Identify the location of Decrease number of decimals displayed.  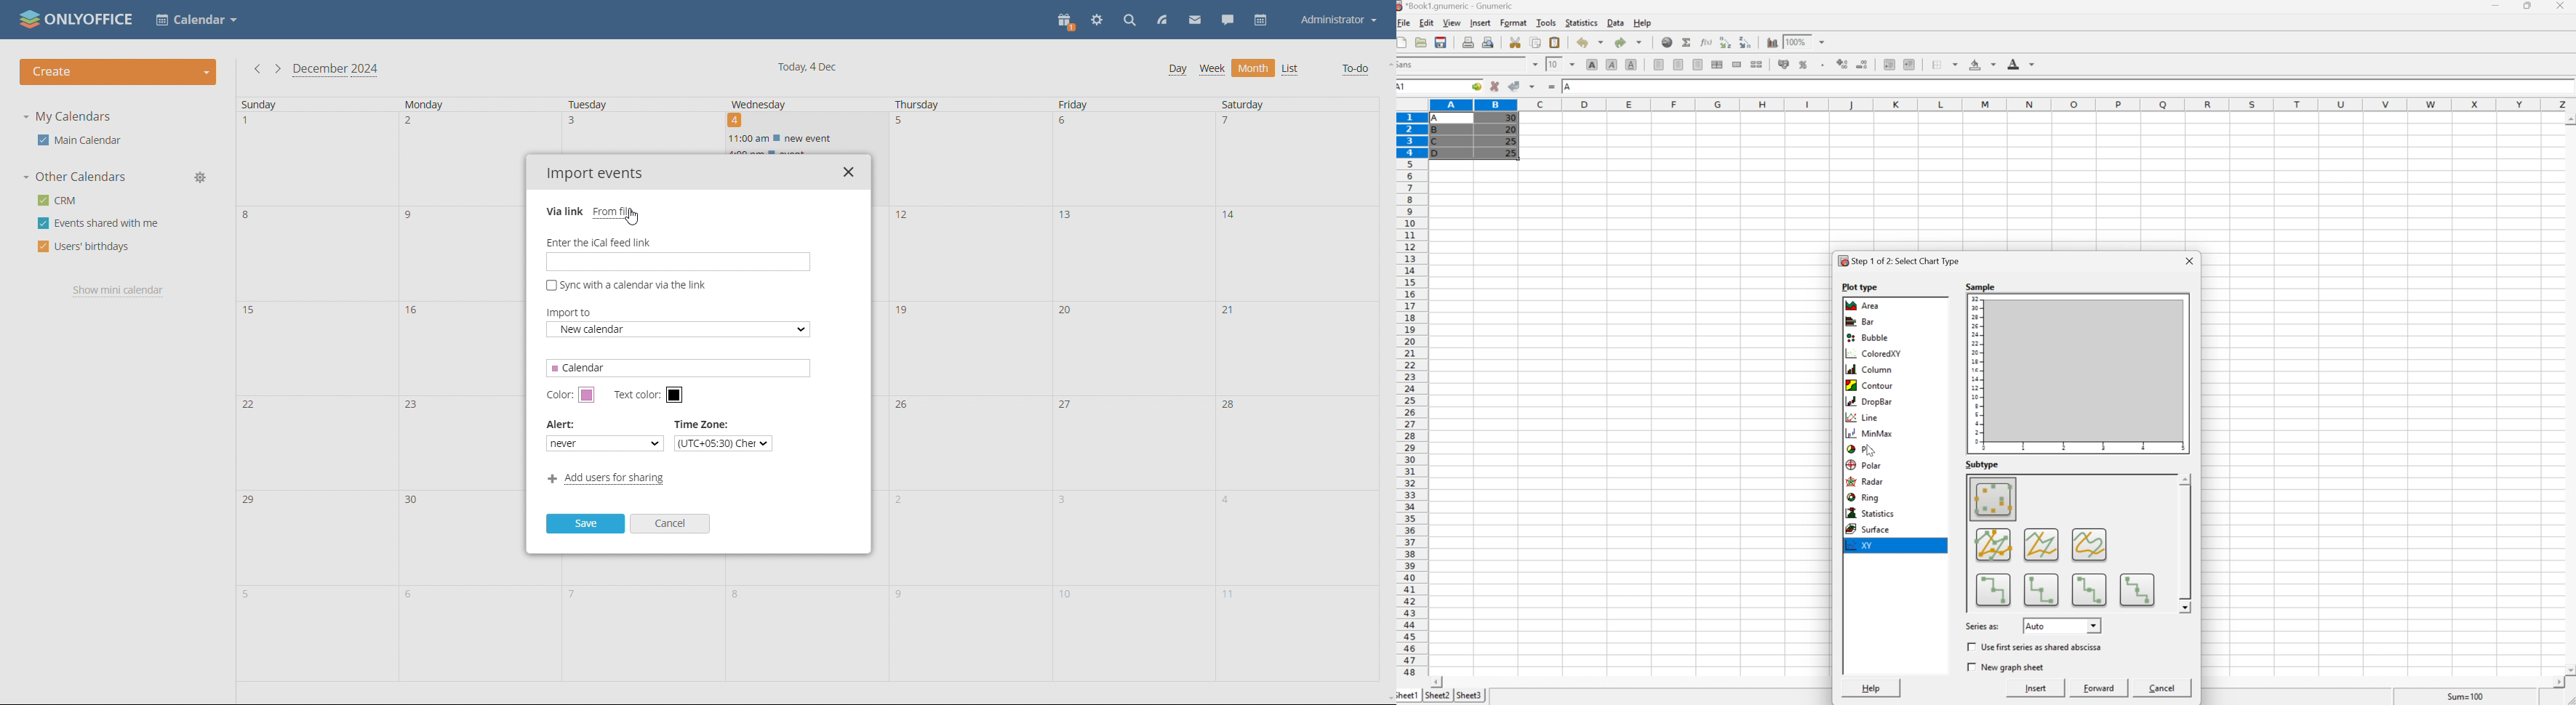
(1863, 65).